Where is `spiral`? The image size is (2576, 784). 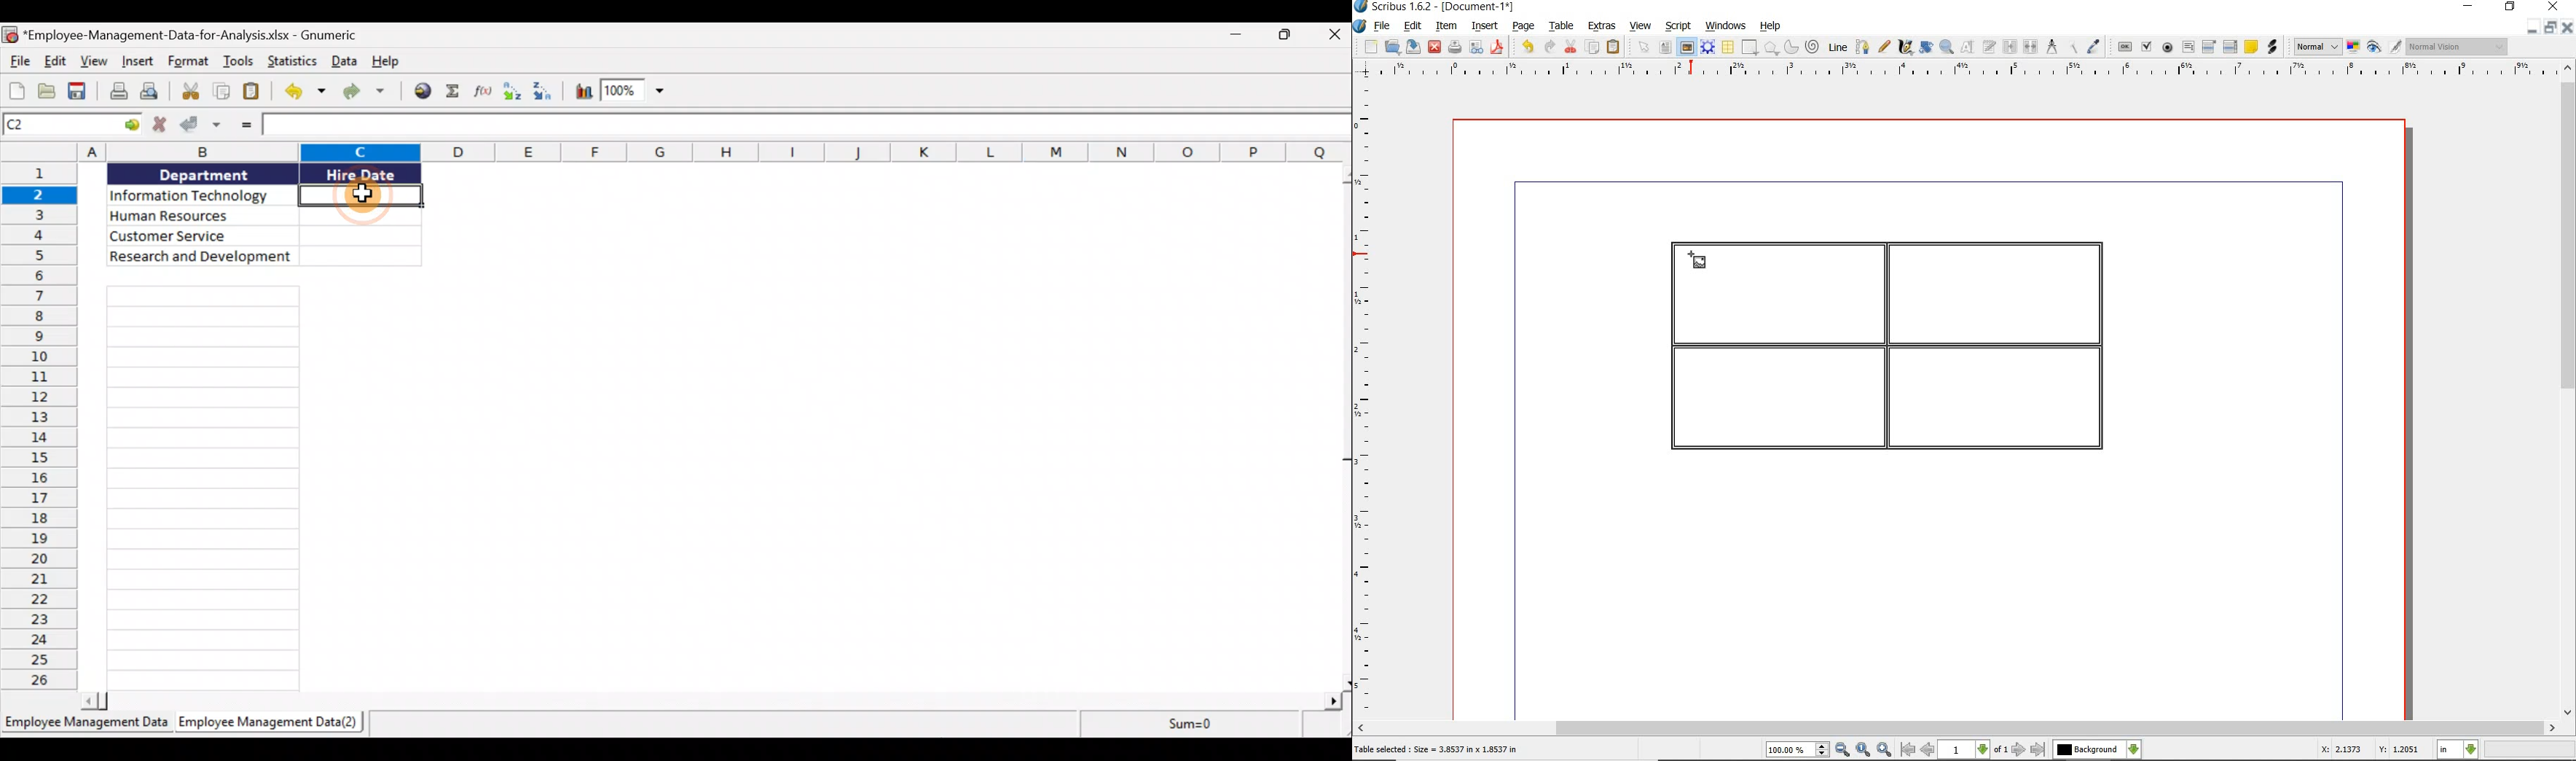
spiral is located at coordinates (1813, 47).